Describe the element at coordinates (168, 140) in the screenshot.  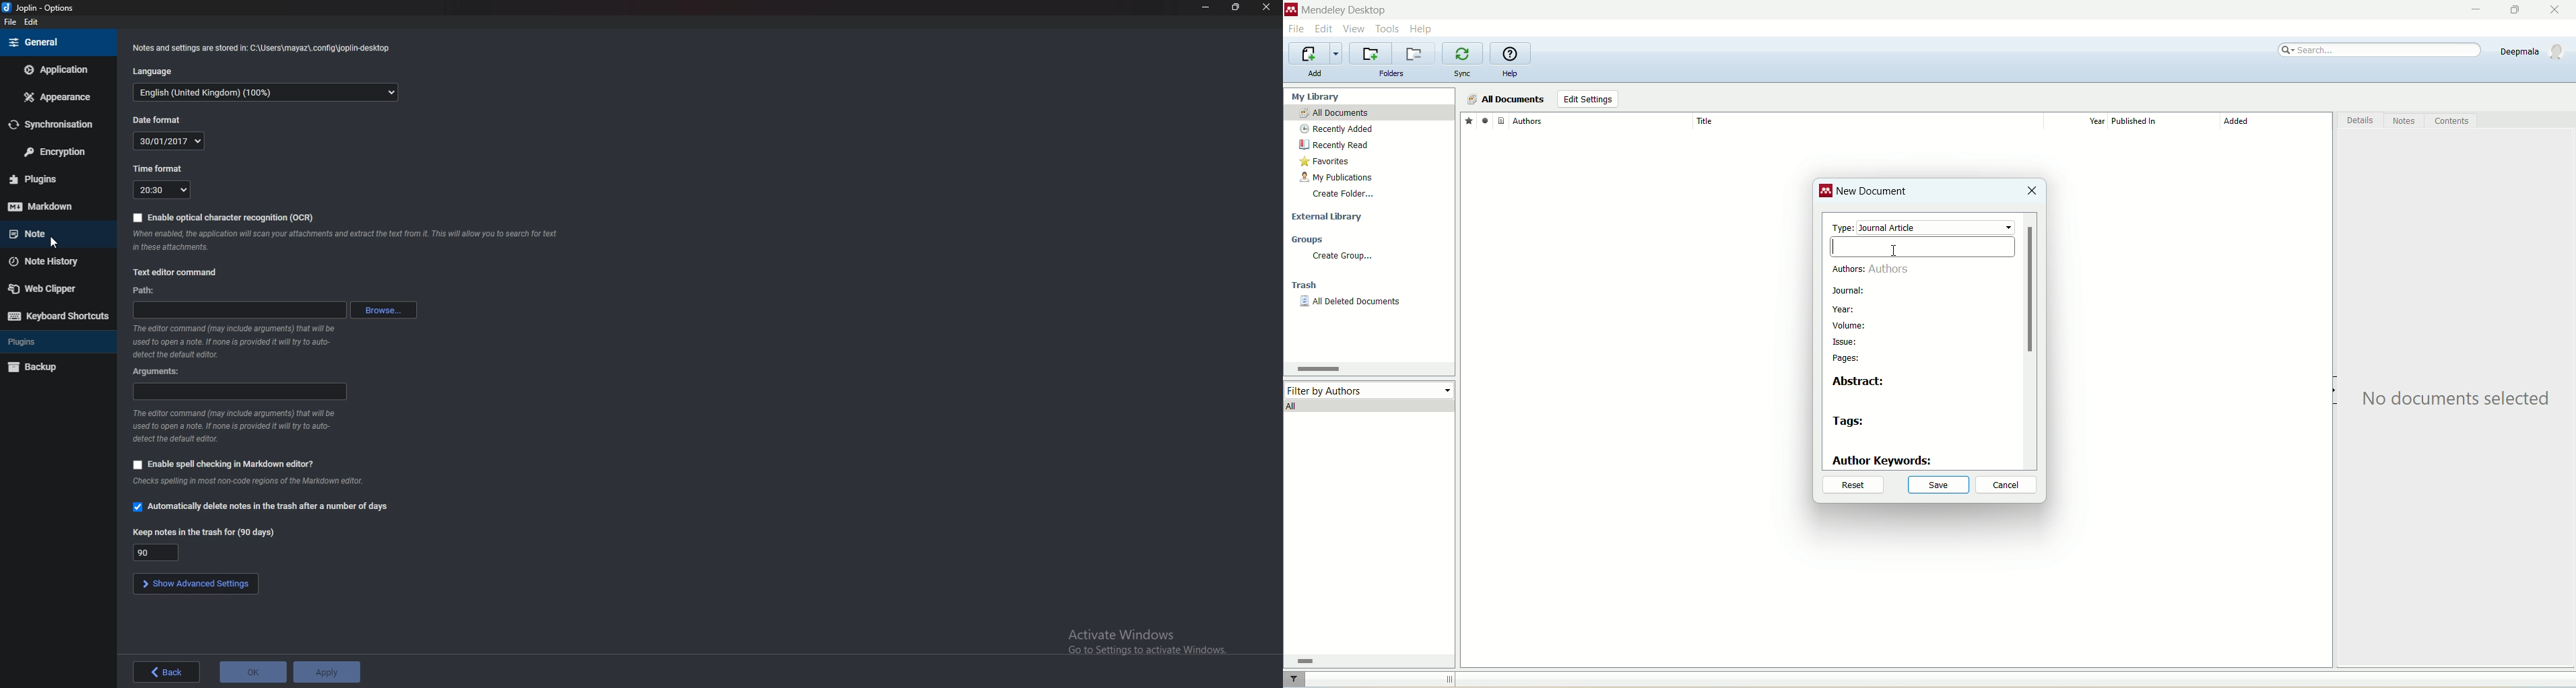
I see `Date format` at that location.